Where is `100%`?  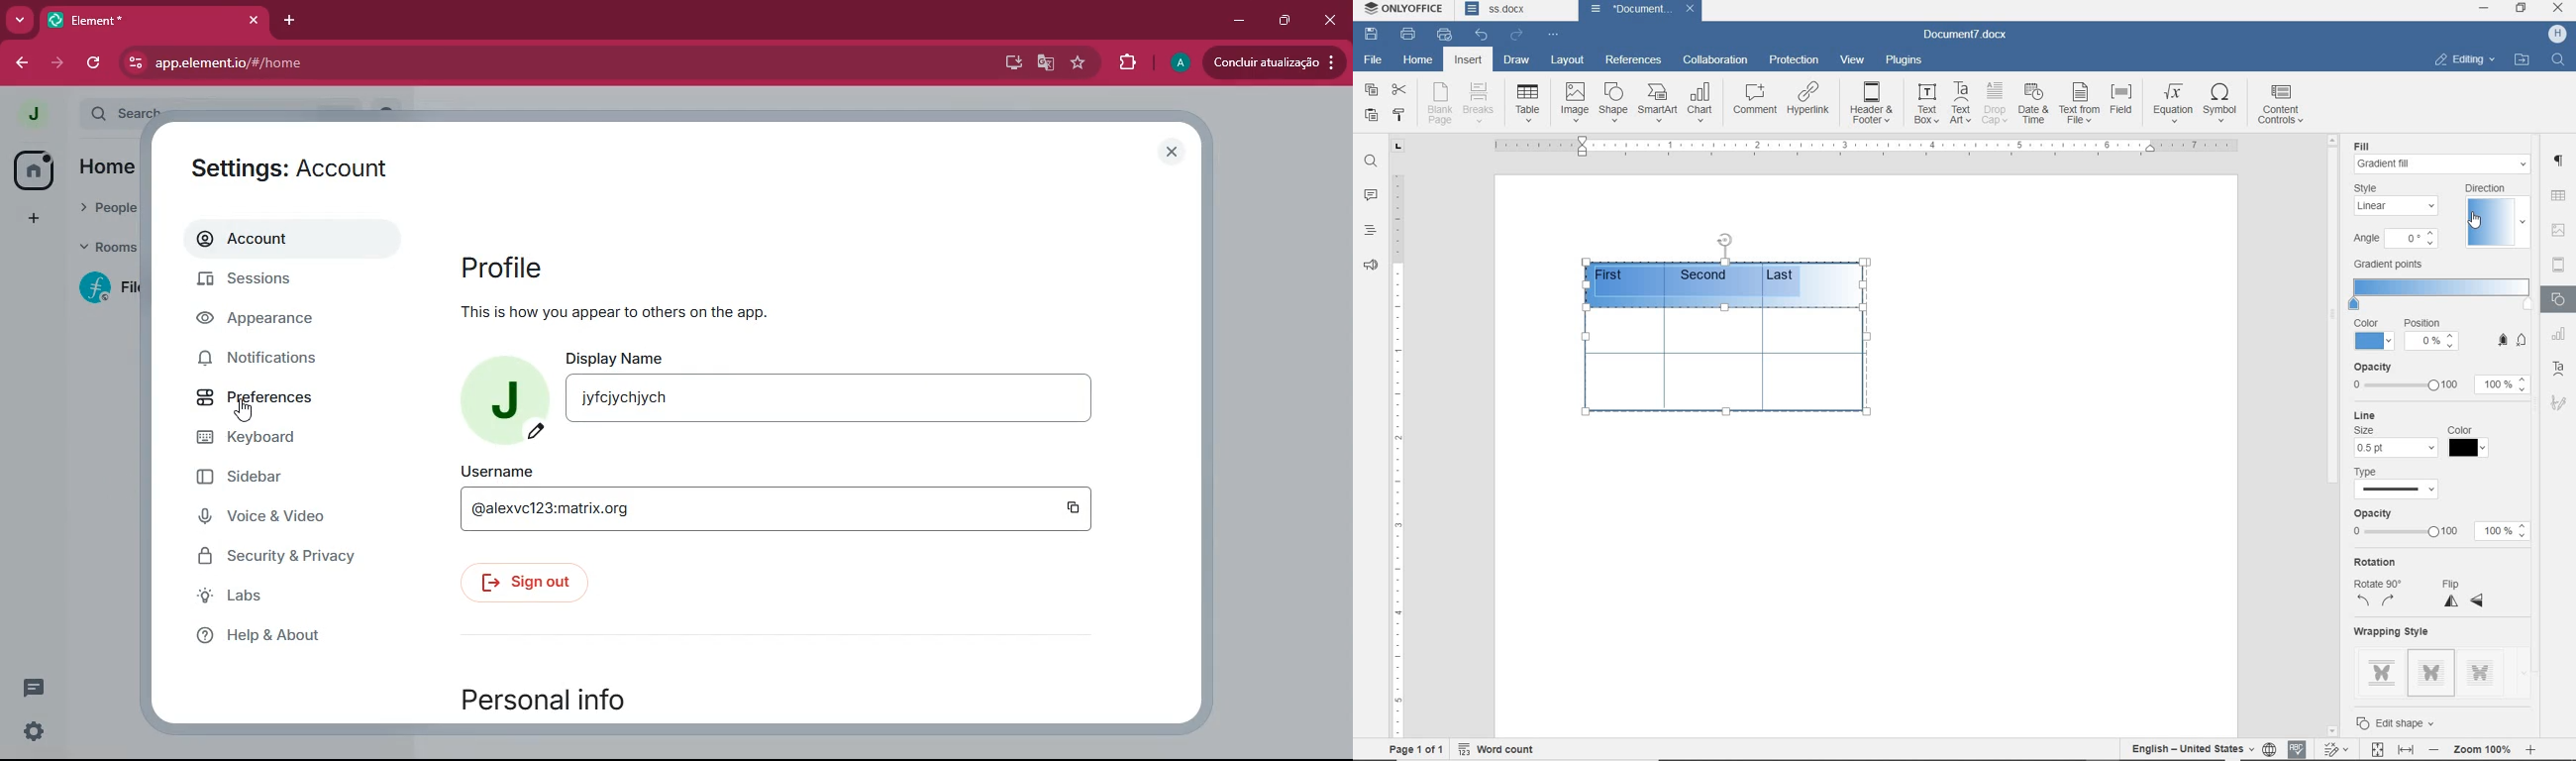 100% is located at coordinates (2503, 531).